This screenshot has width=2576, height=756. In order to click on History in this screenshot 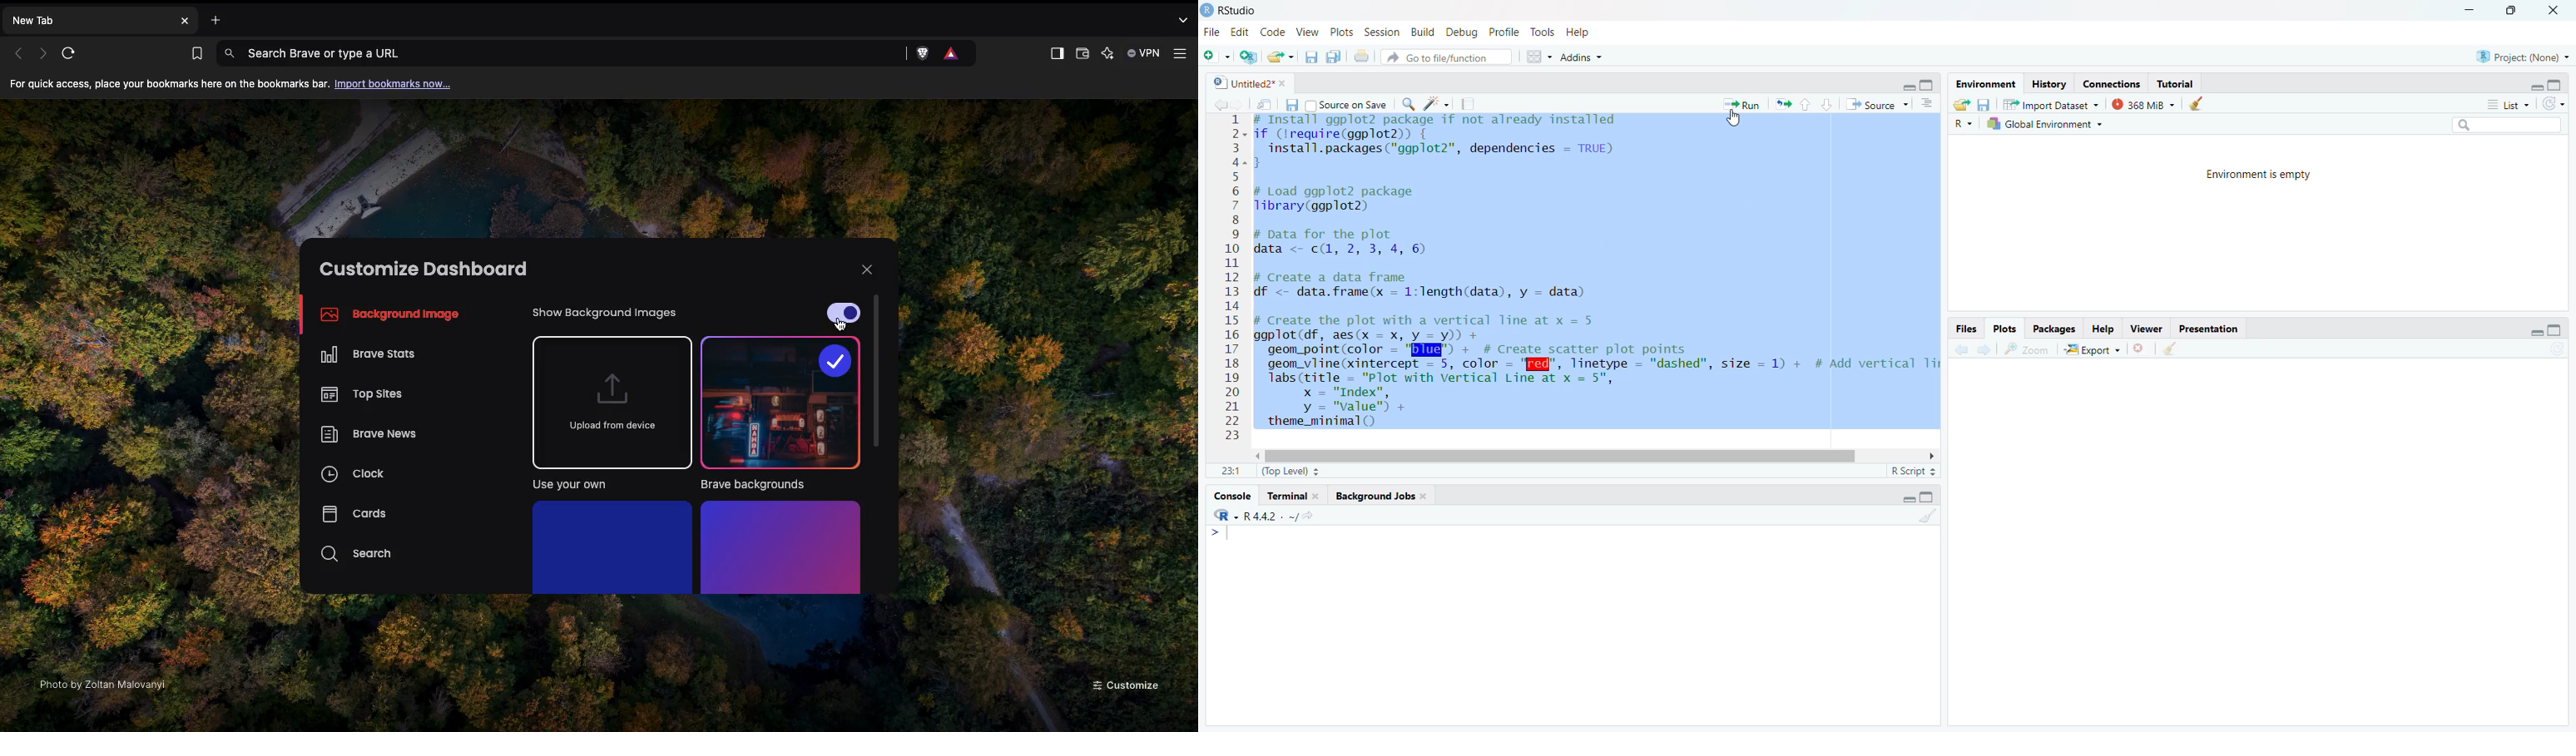, I will do `click(2051, 83)`.